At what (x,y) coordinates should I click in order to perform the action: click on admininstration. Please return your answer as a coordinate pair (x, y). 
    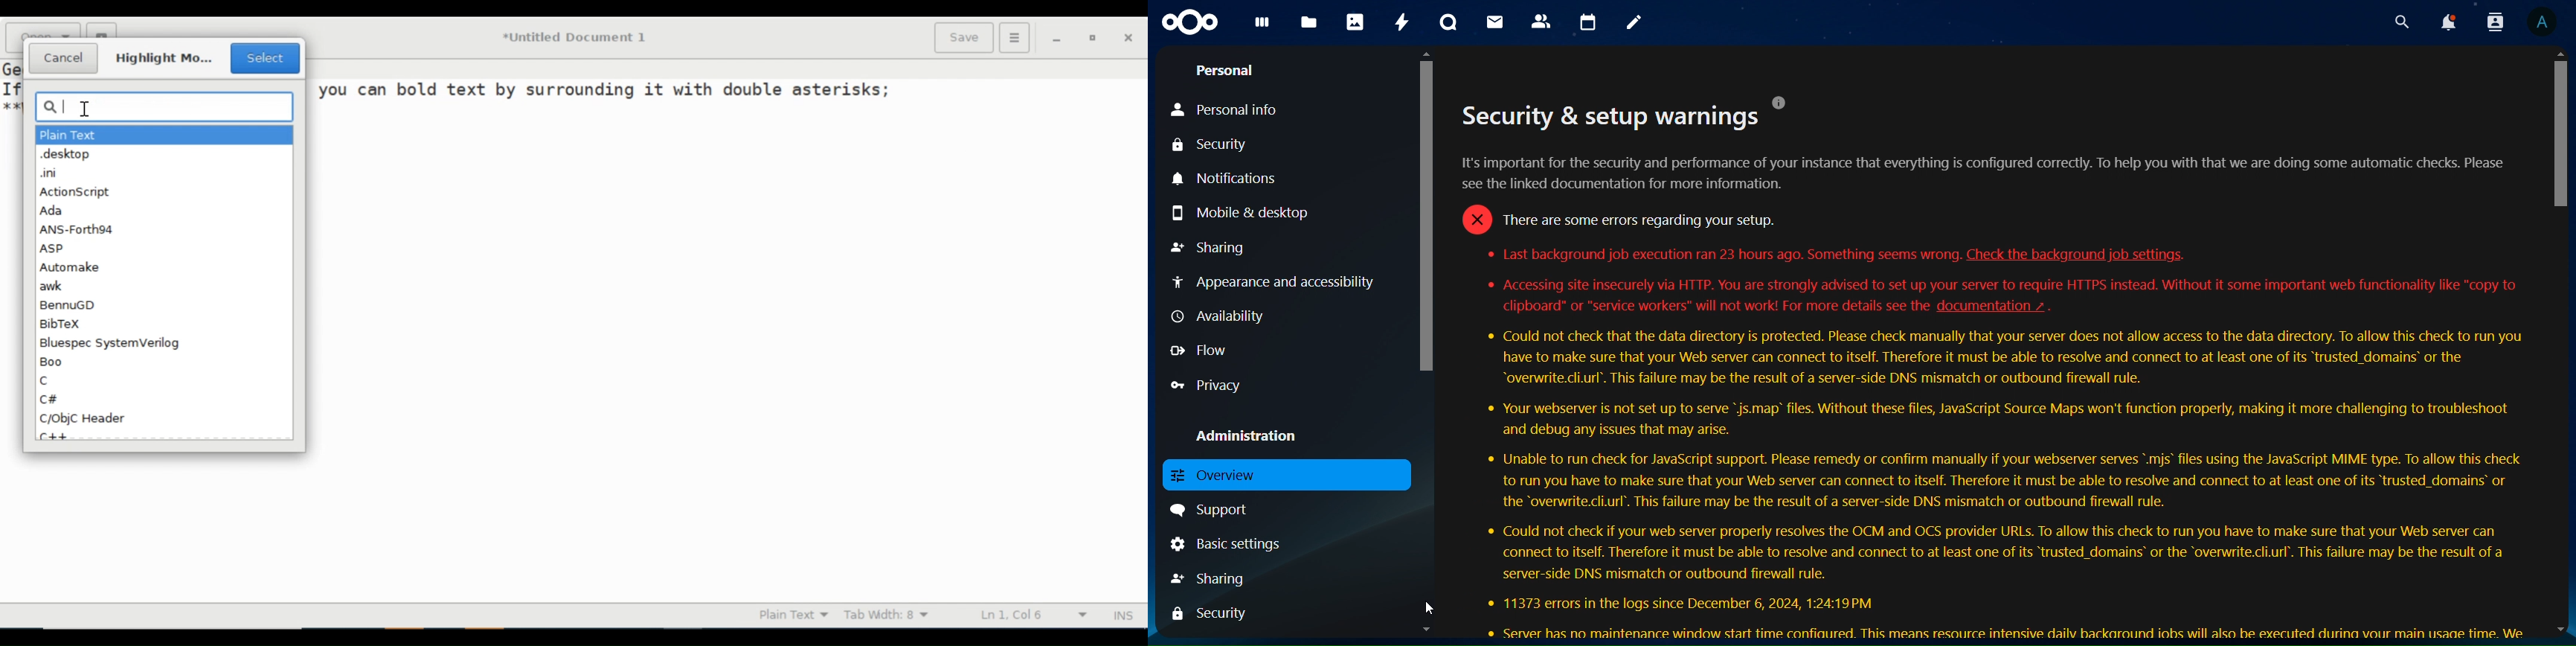
    Looking at the image, I should click on (1242, 432).